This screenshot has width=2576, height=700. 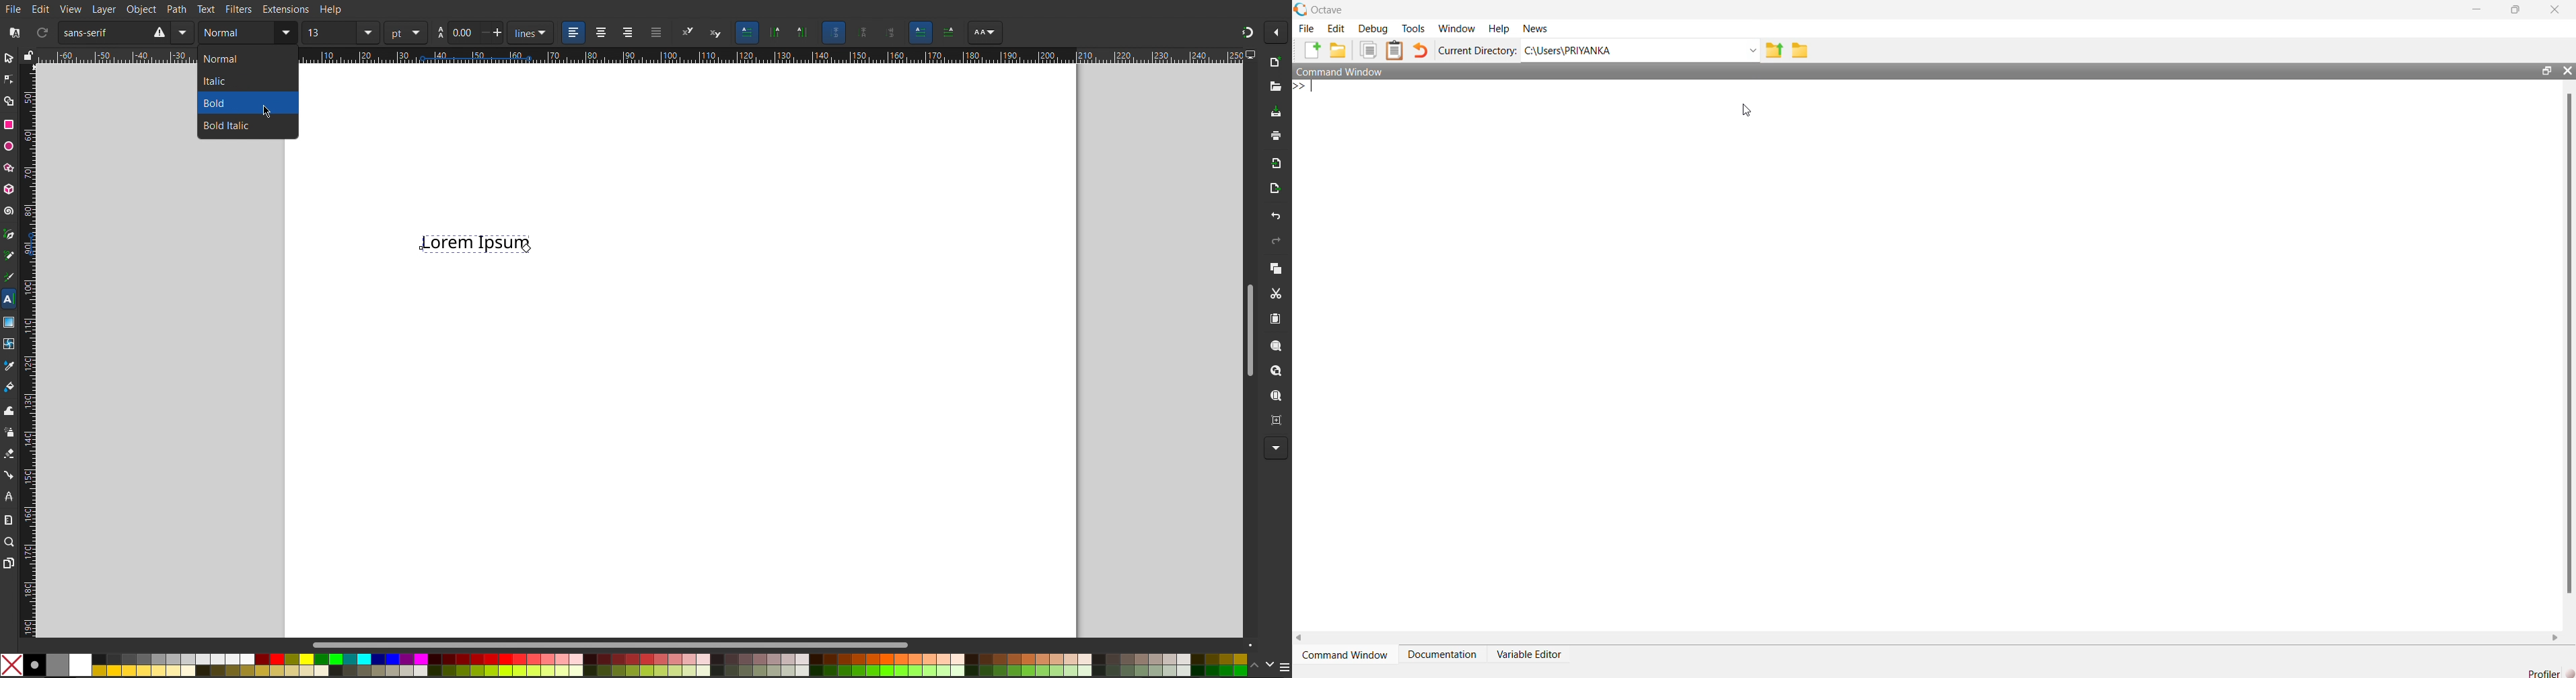 What do you see at coordinates (9, 519) in the screenshot?
I see `Measure Tool` at bounding box center [9, 519].